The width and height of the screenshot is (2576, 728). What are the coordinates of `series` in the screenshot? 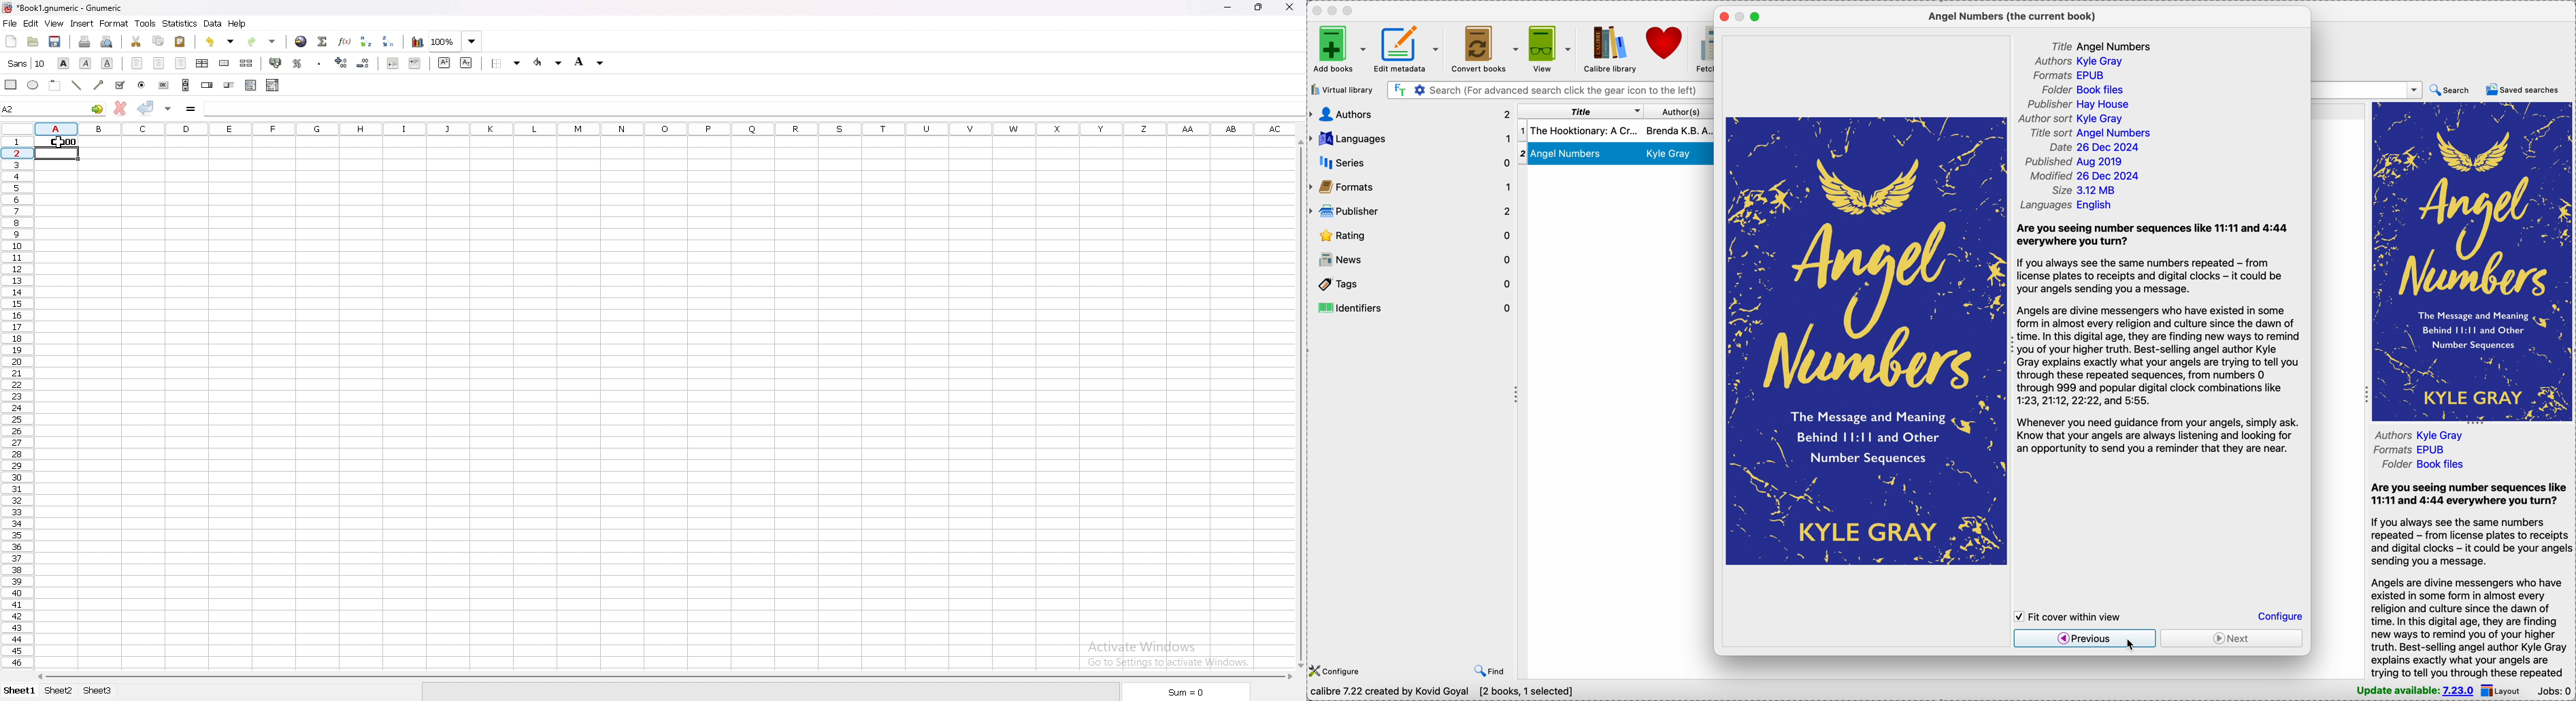 It's located at (1410, 163).